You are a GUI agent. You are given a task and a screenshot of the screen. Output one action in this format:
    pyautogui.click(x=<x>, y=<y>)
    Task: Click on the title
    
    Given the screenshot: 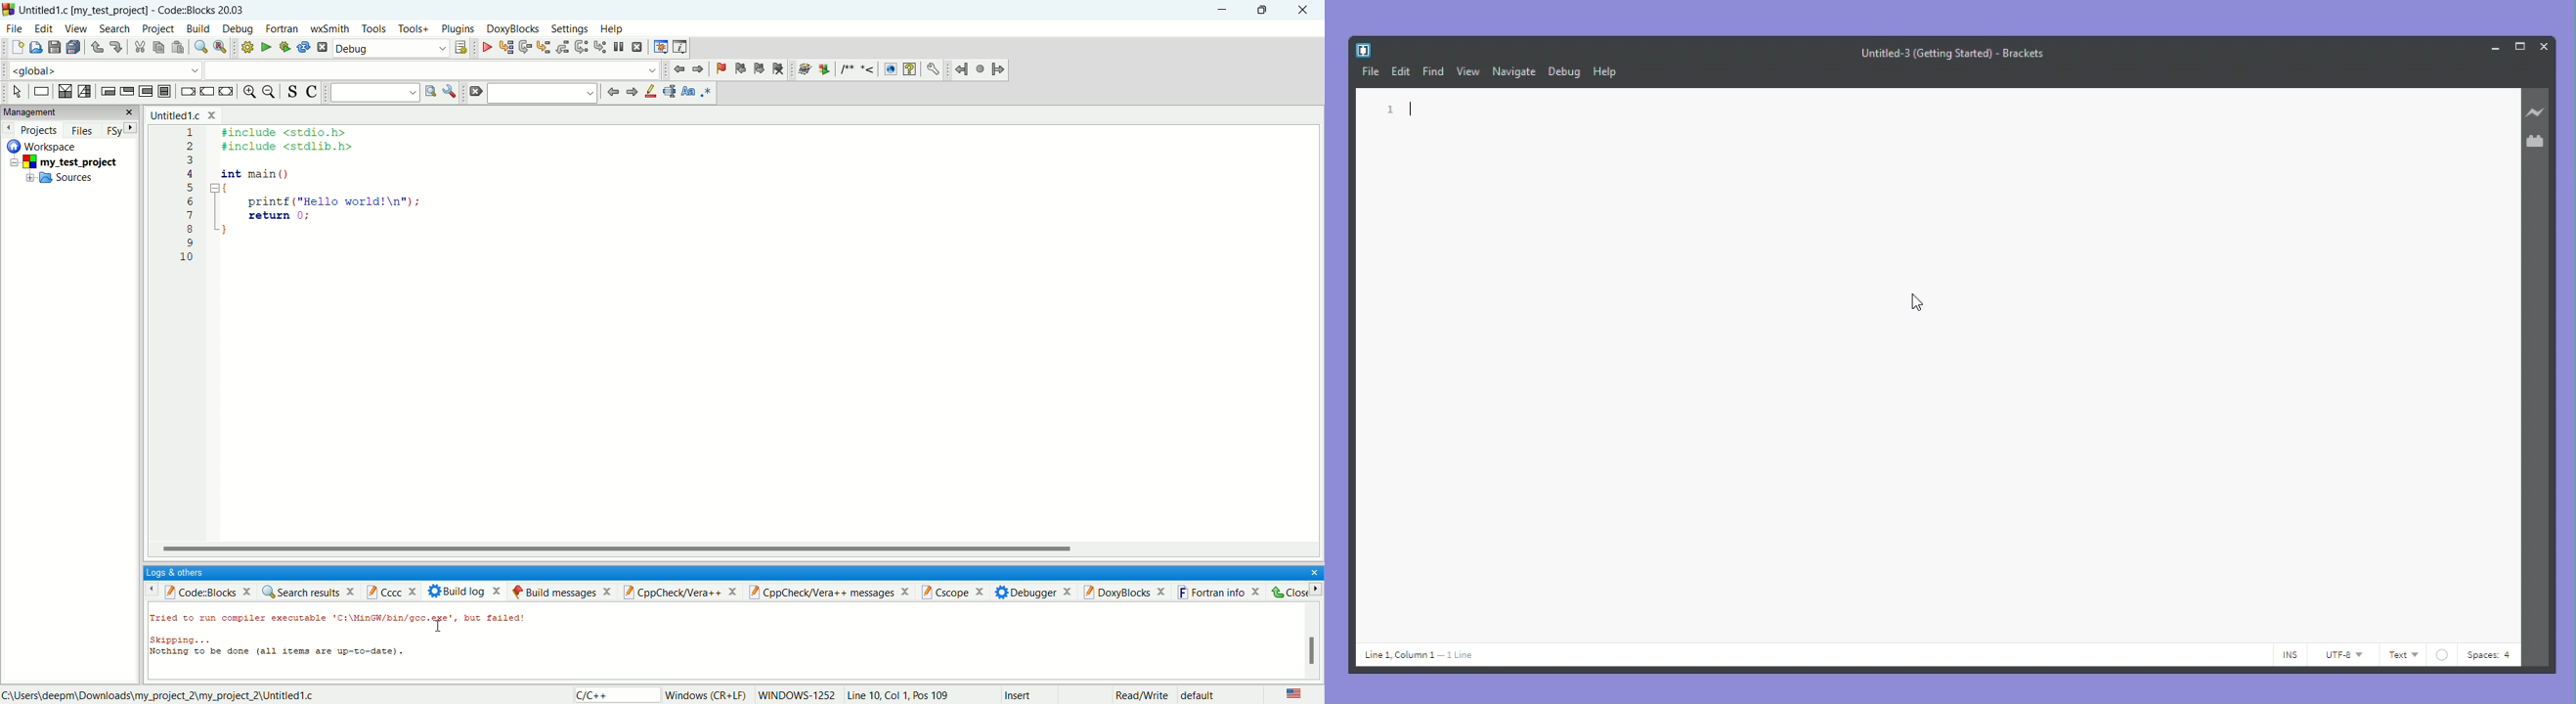 What is the action you would take?
    pyautogui.click(x=133, y=10)
    